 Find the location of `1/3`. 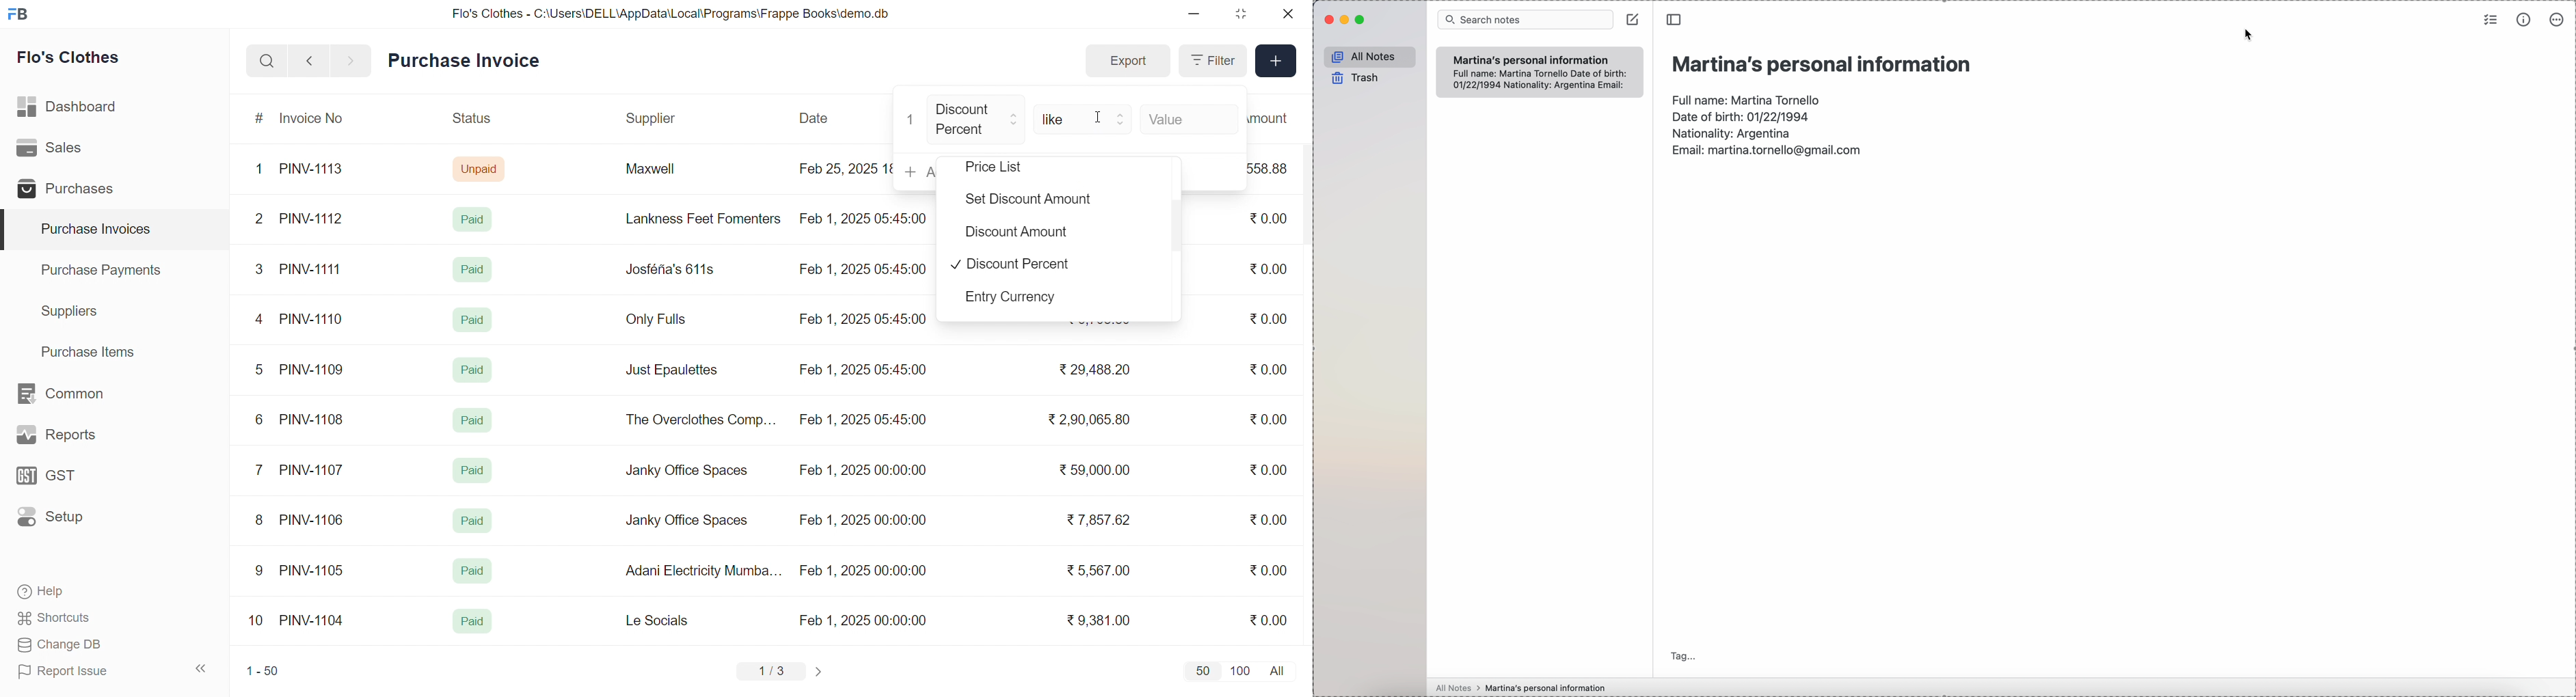

1/3 is located at coordinates (772, 672).